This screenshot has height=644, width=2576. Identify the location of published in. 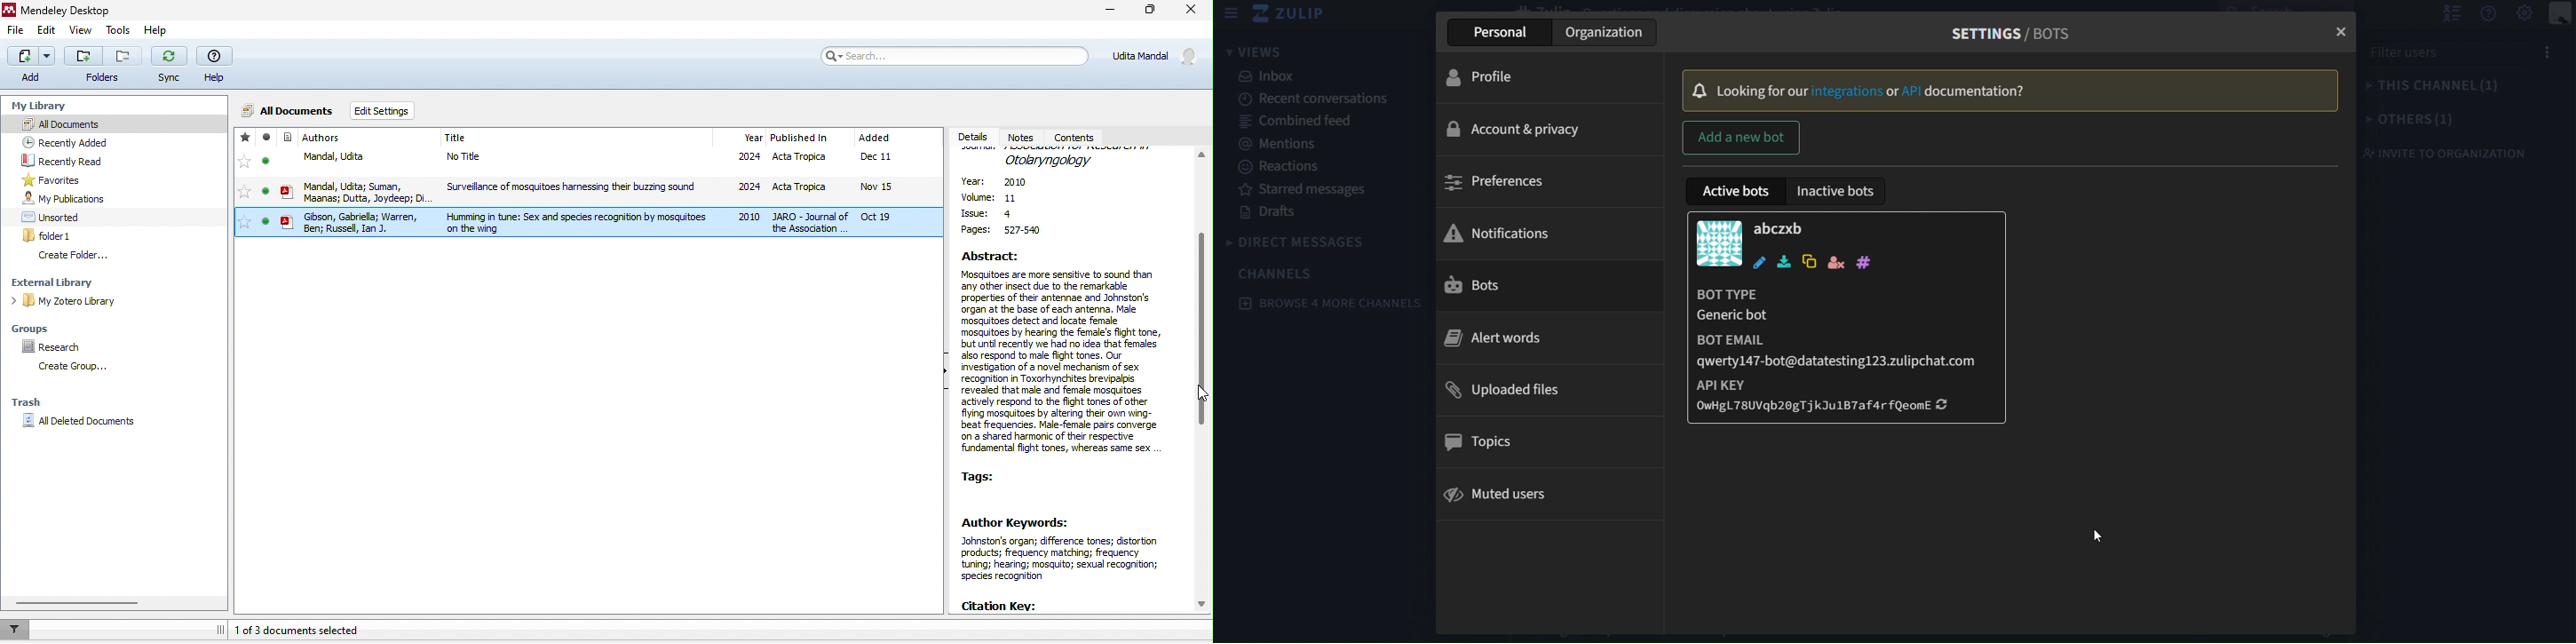
(799, 139).